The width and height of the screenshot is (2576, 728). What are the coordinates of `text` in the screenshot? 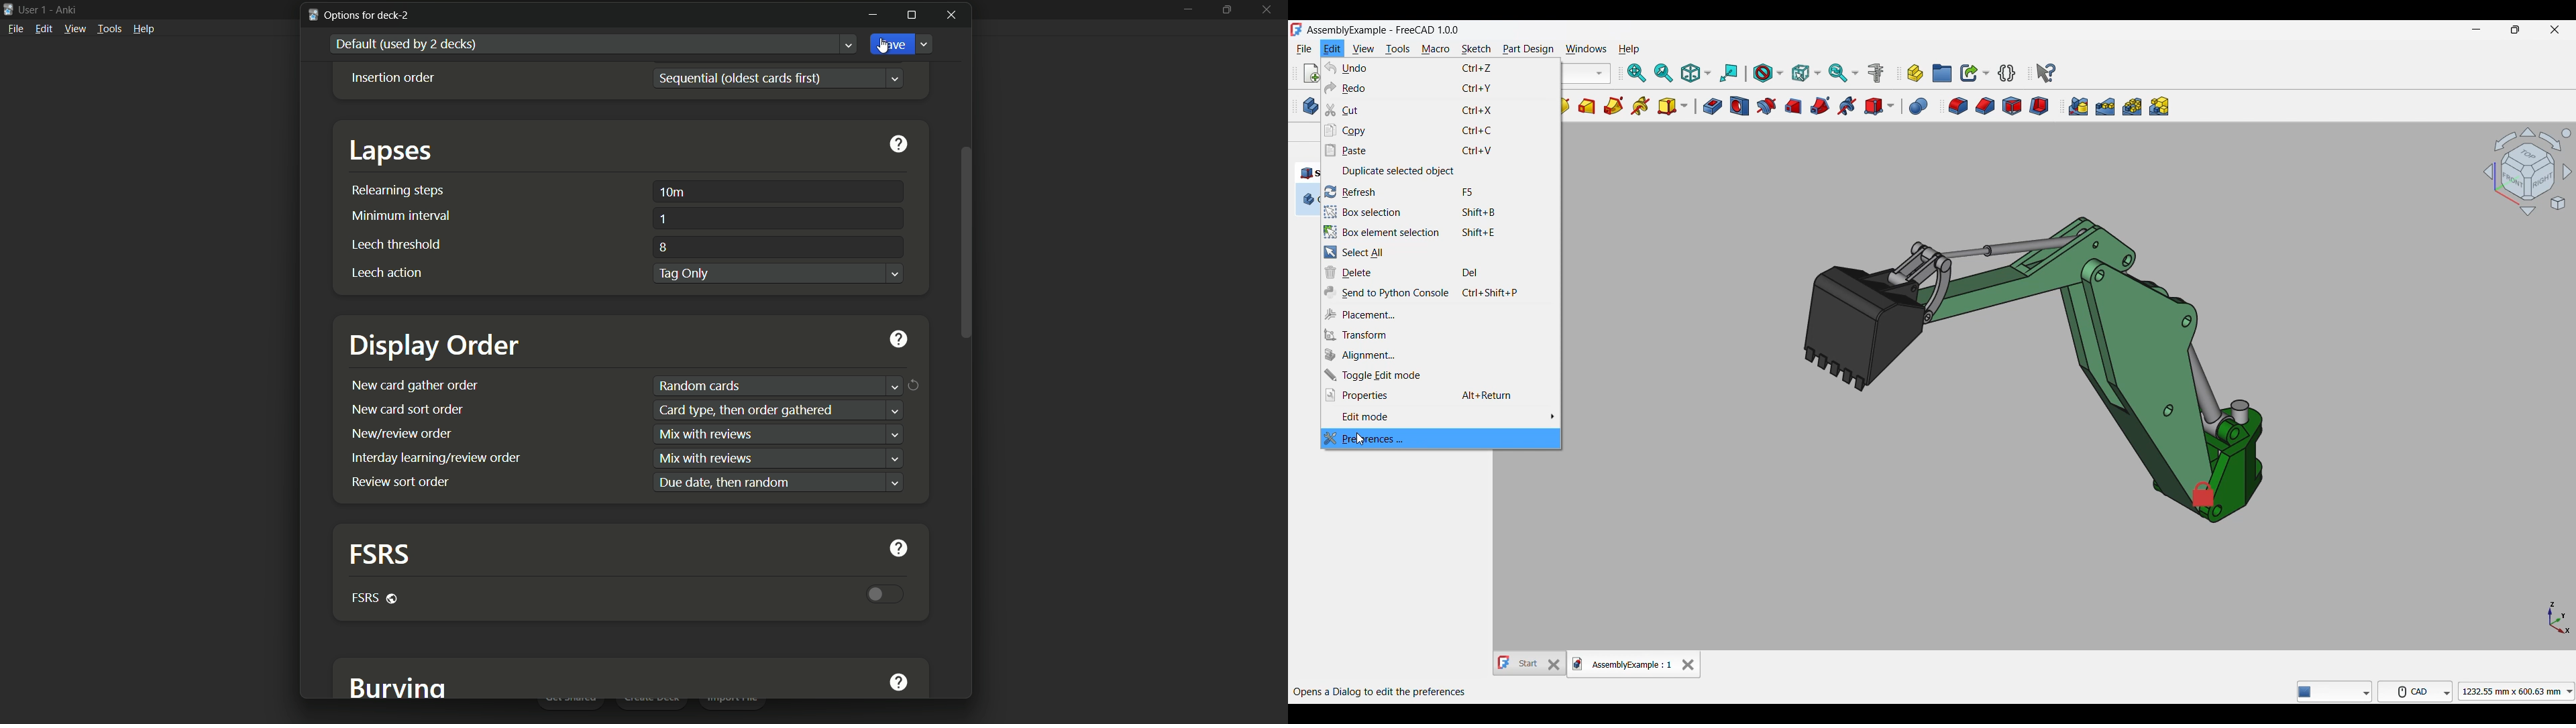 It's located at (747, 411).